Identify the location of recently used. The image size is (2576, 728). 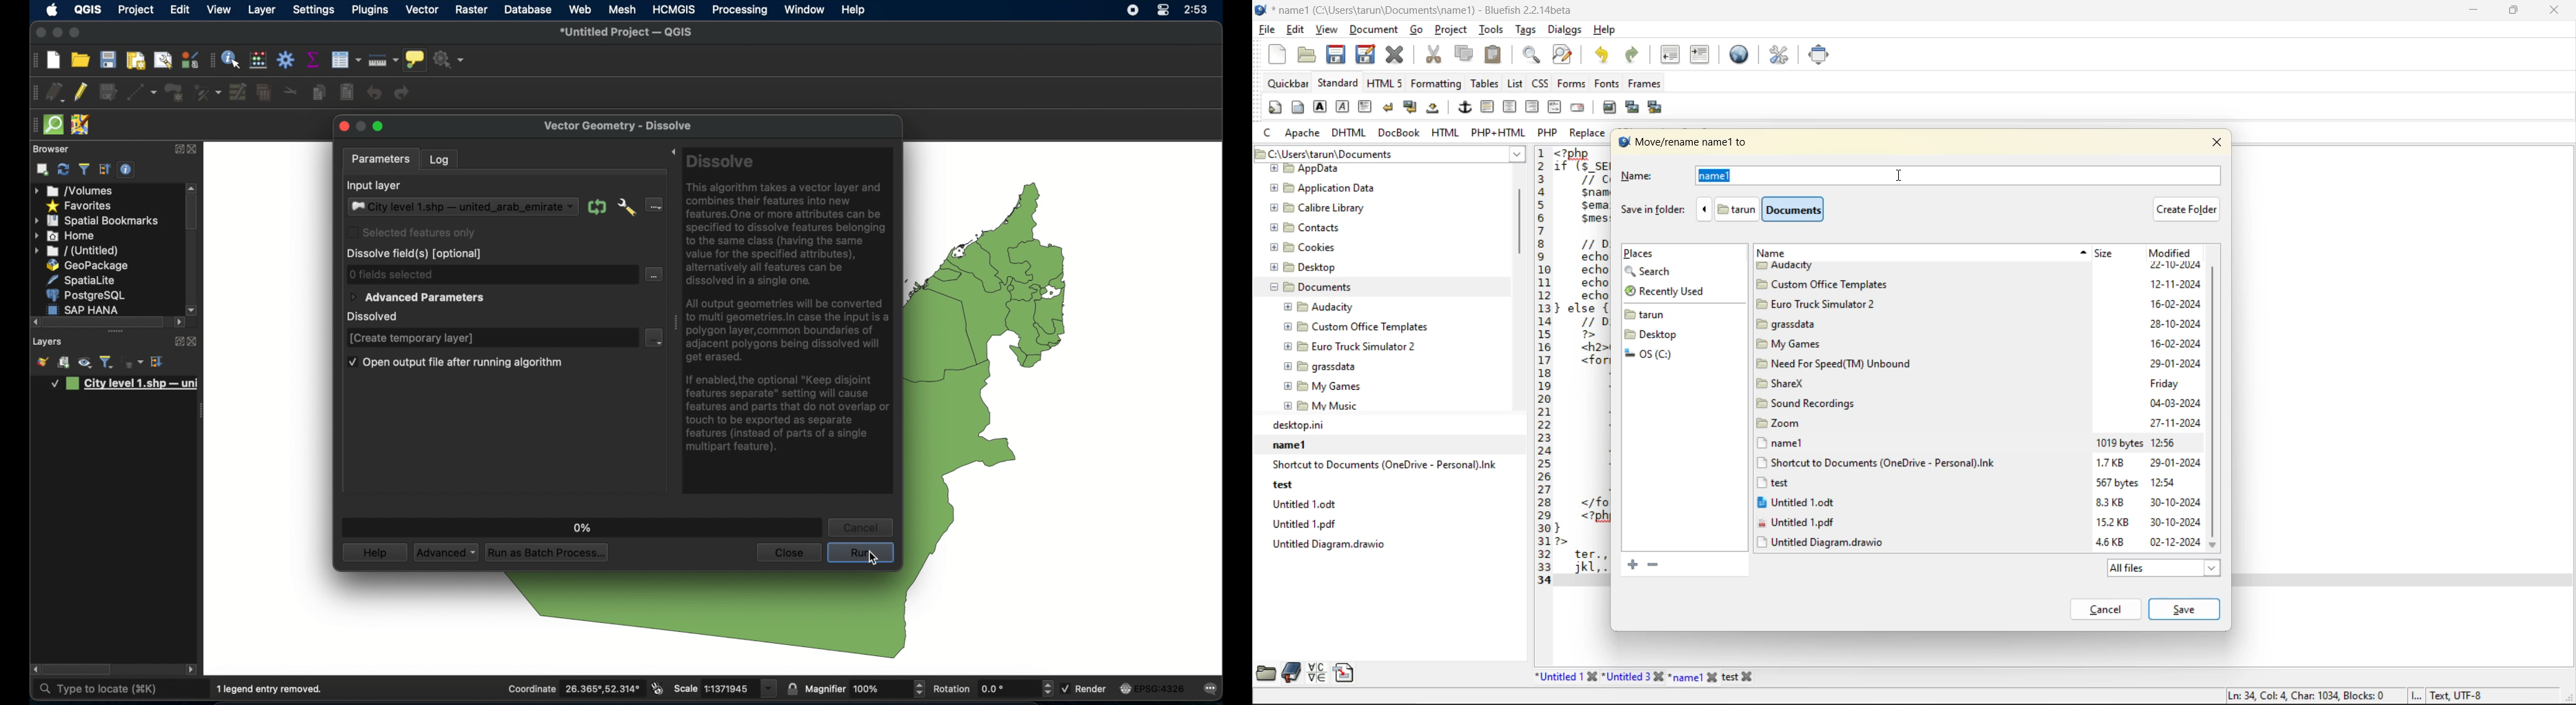
(1665, 290).